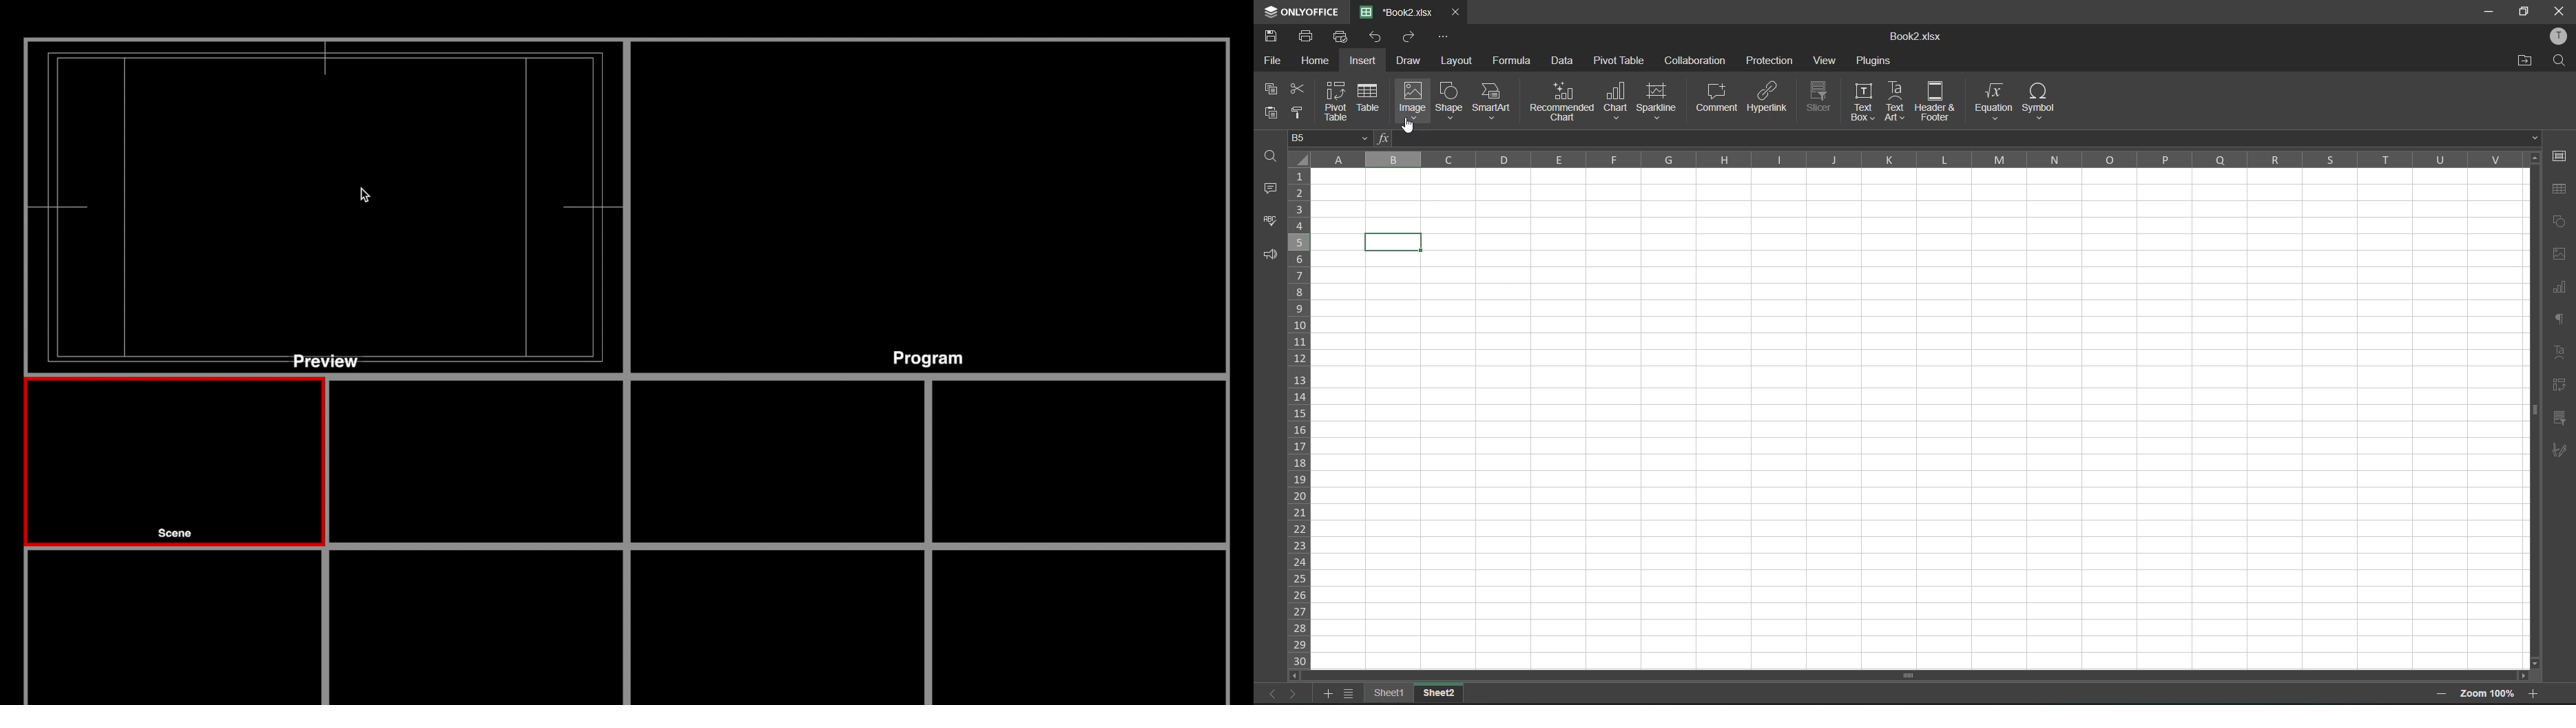 The width and height of the screenshot is (2576, 728). Describe the element at coordinates (327, 361) in the screenshot. I see `preview` at that location.